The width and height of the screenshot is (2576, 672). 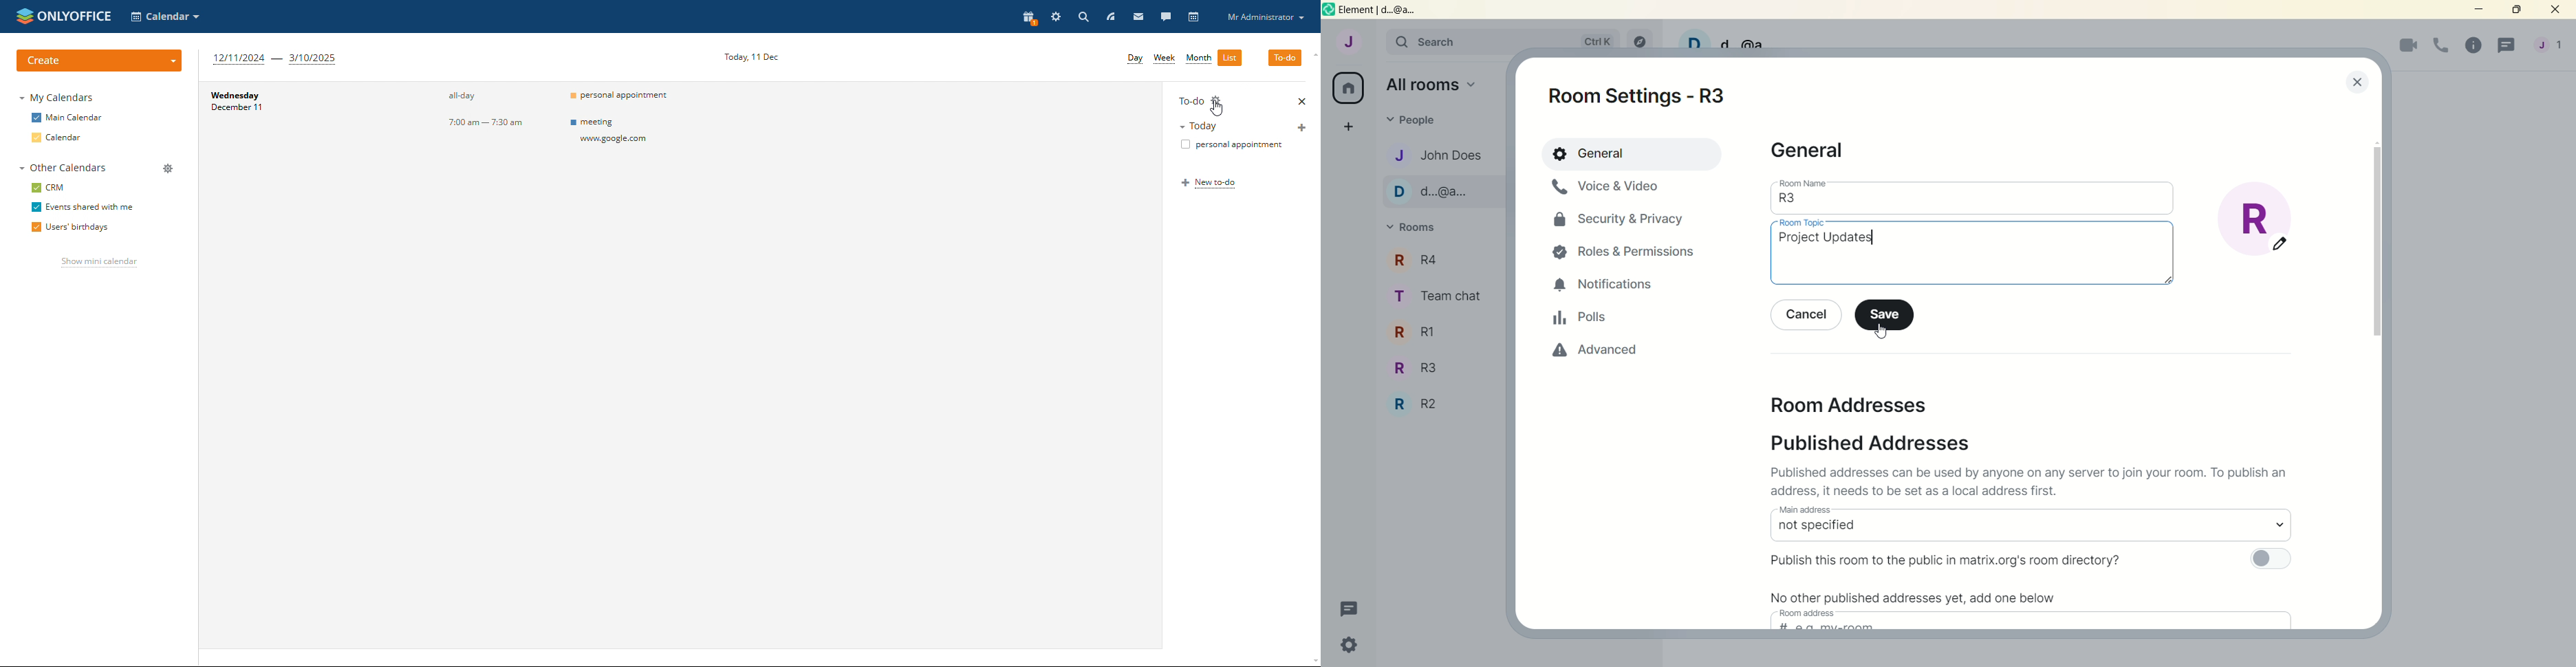 I want to click on next 3 months, so click(x=277, y=59).